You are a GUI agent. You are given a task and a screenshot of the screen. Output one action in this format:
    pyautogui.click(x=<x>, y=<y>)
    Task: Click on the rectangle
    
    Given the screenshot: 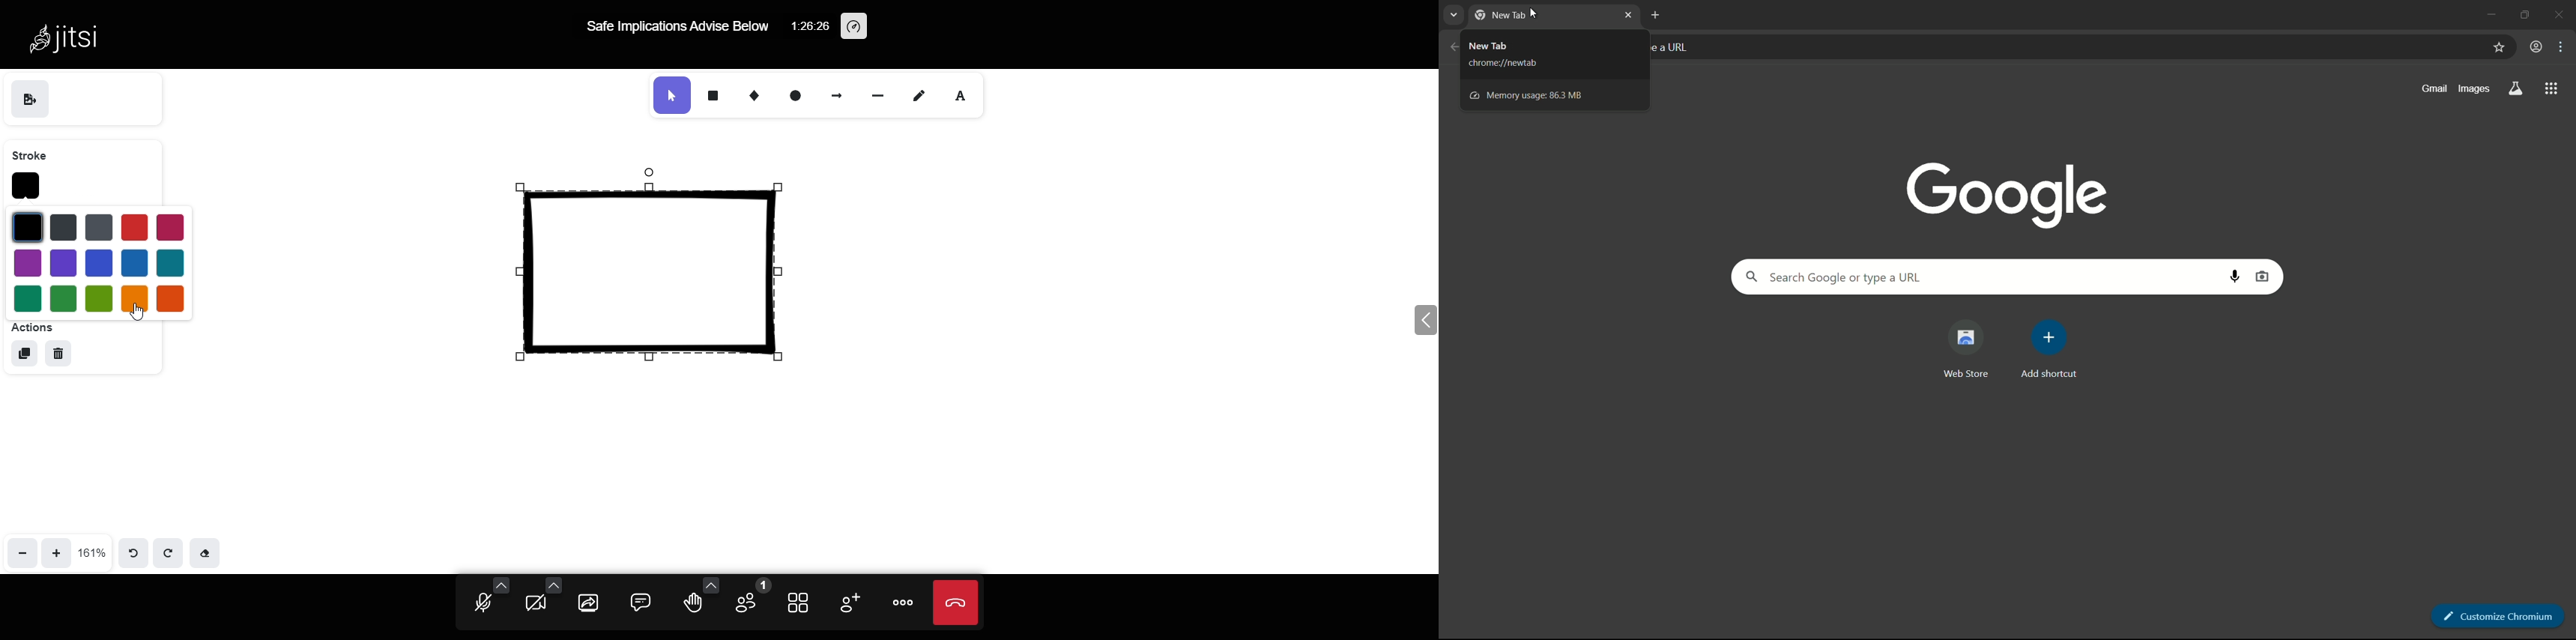 What is the action you would take?
    pyautogui.click(x=711, y=91)
    